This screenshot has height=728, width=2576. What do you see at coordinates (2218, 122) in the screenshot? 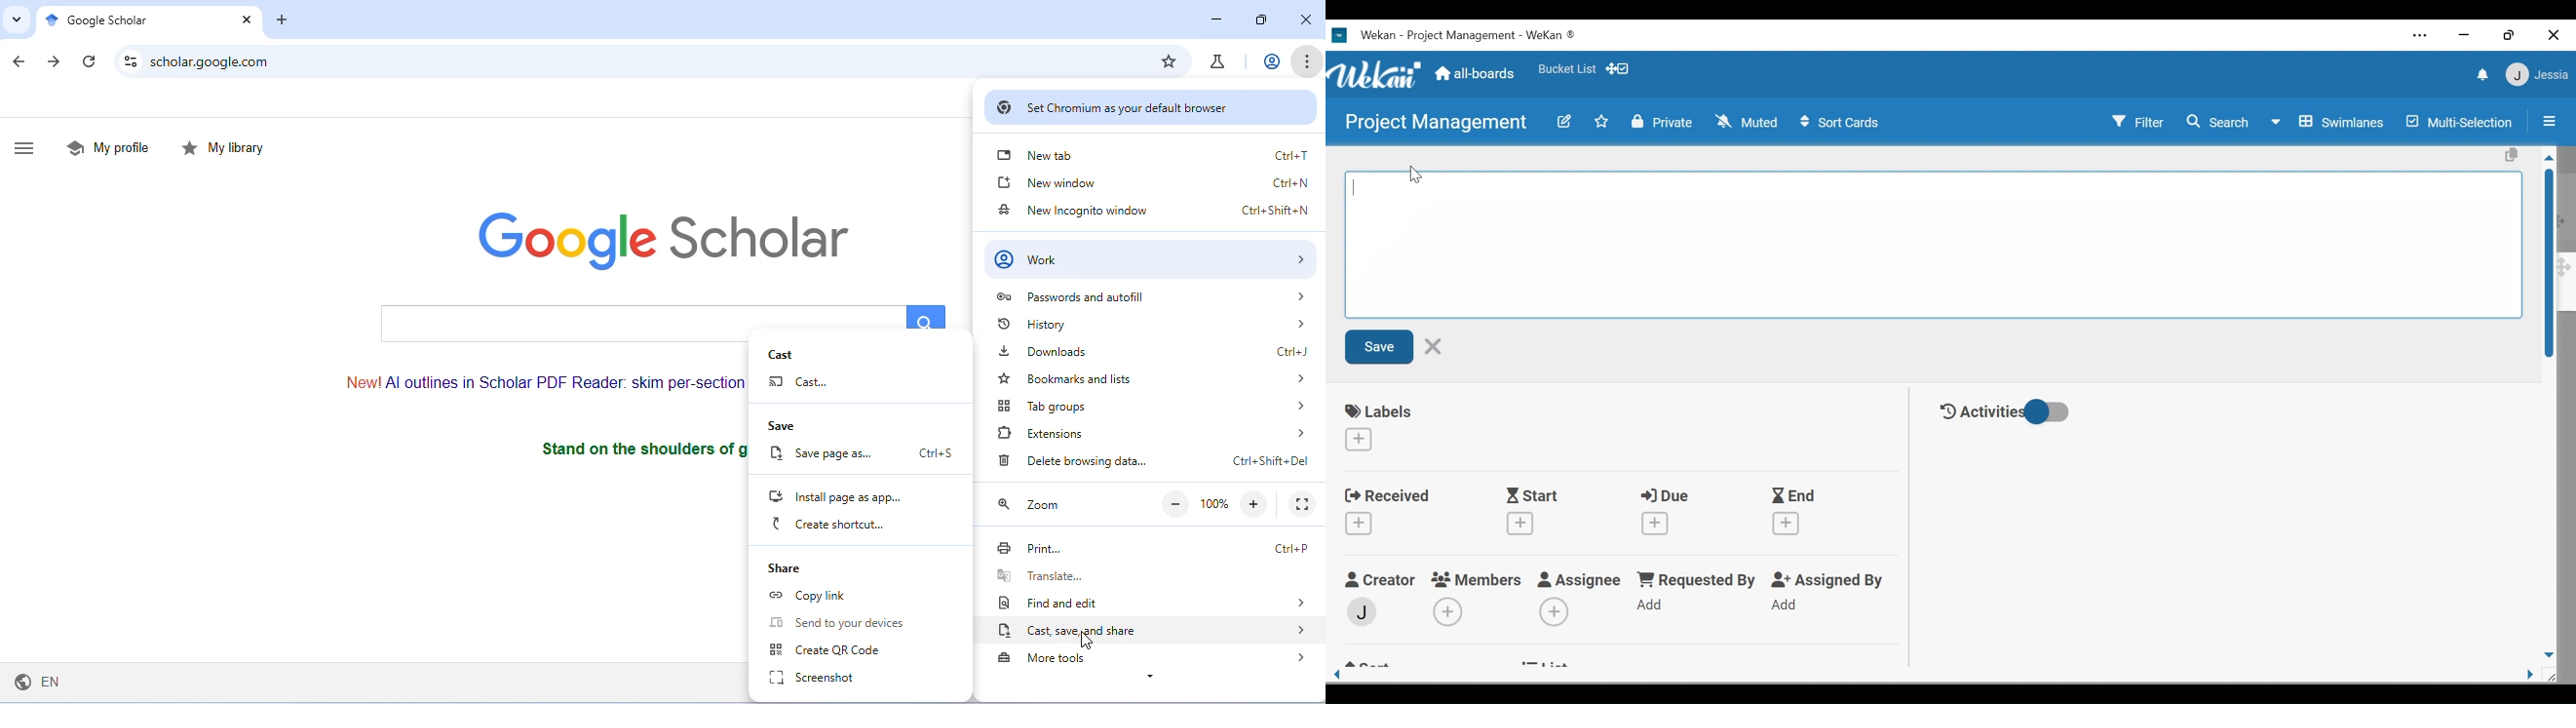
I see `Search` at bounding box center [2218, 122].